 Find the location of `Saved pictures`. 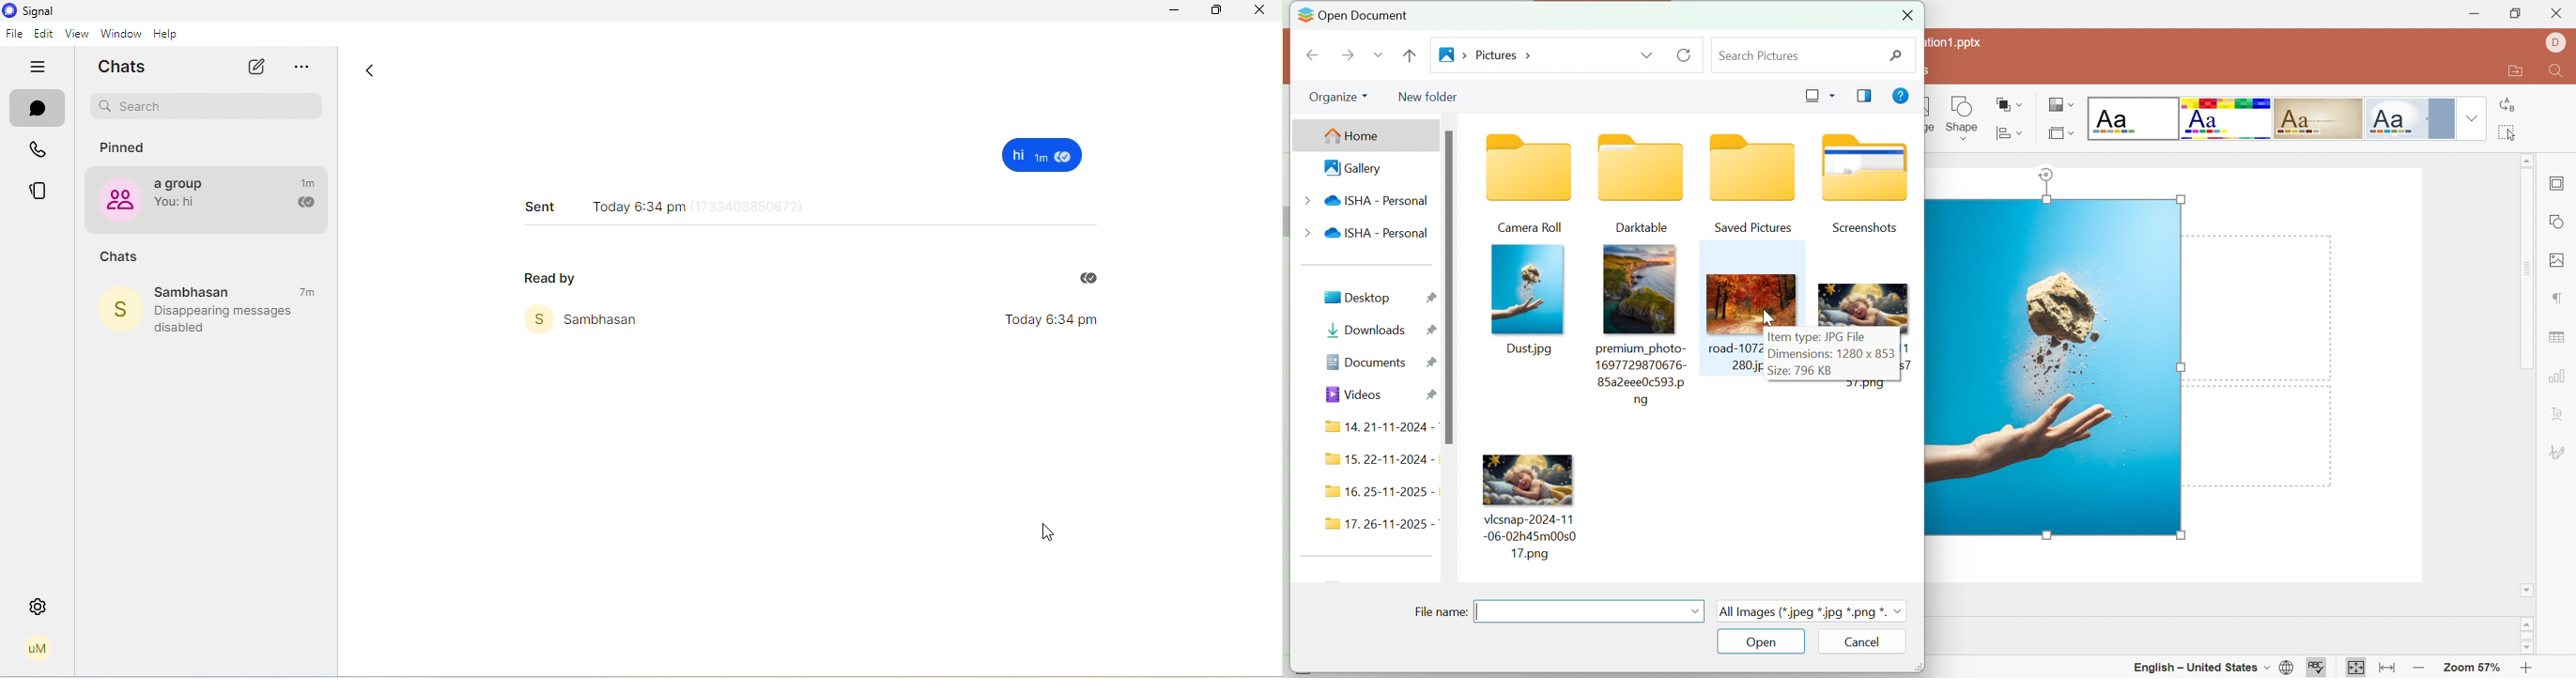

Saved pictures is located at coordinates (1749, 182).